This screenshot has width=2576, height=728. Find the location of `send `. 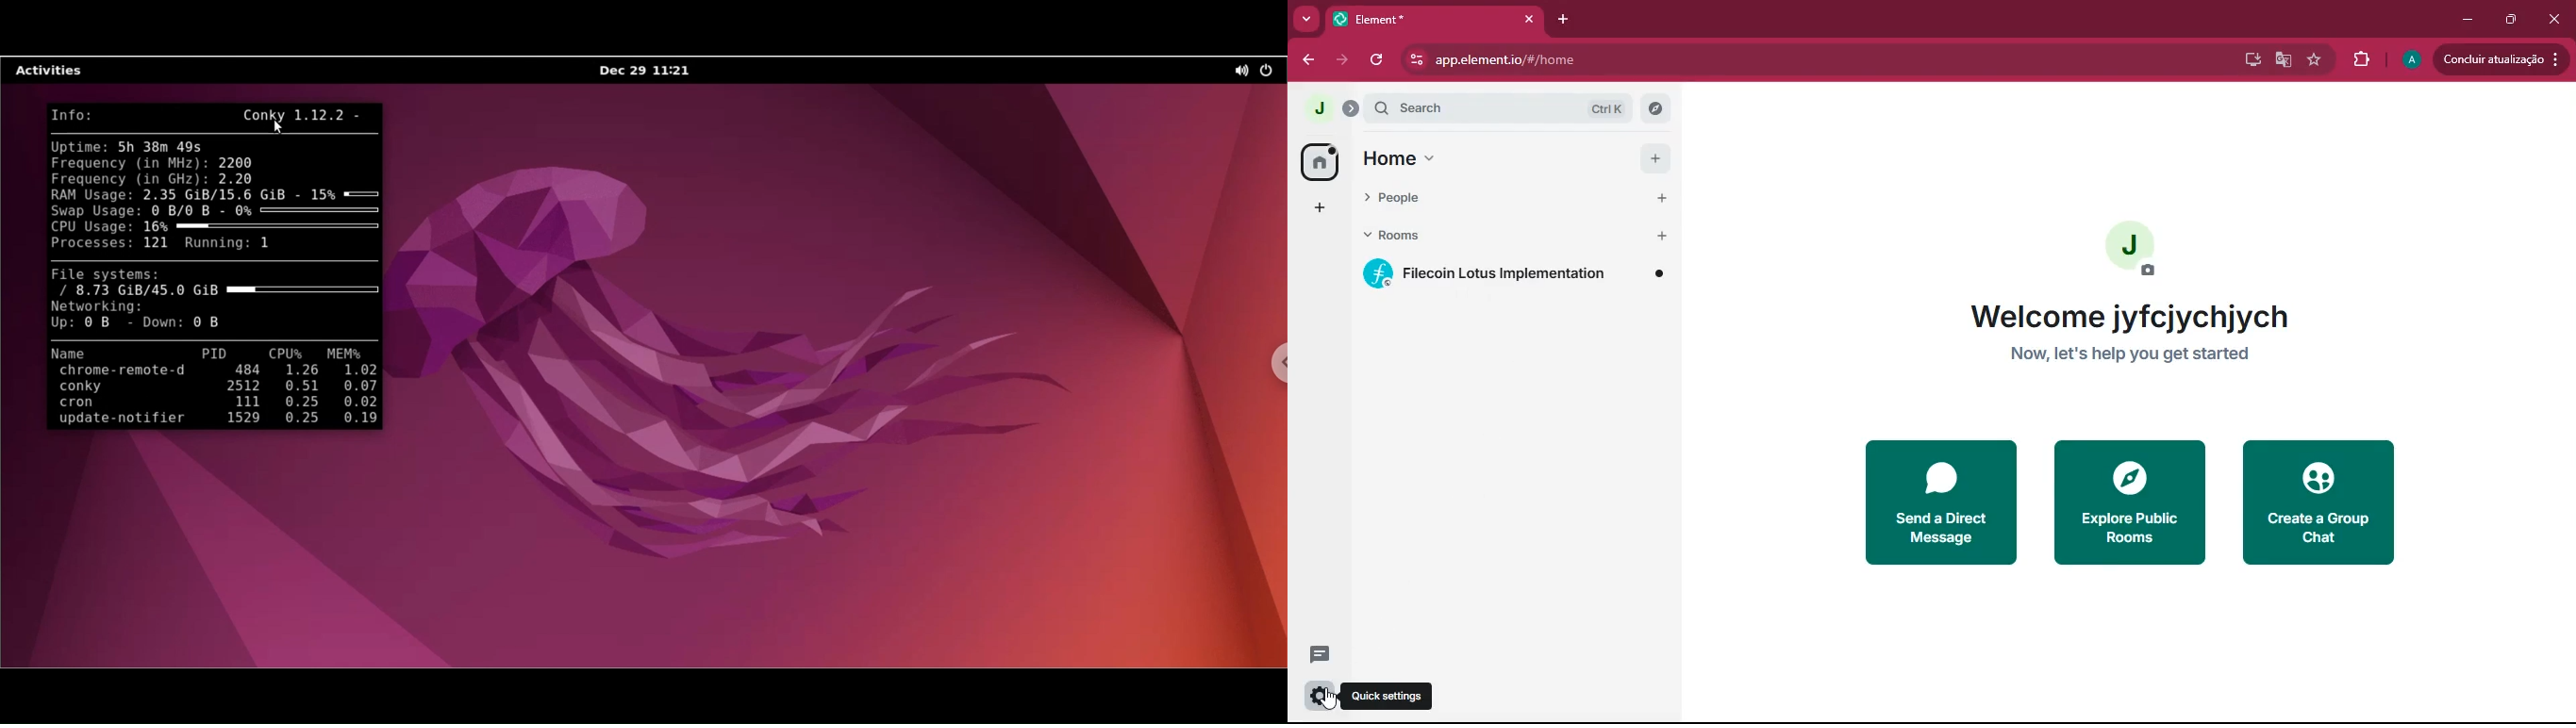

send  is located at coordinates (1922, 502).